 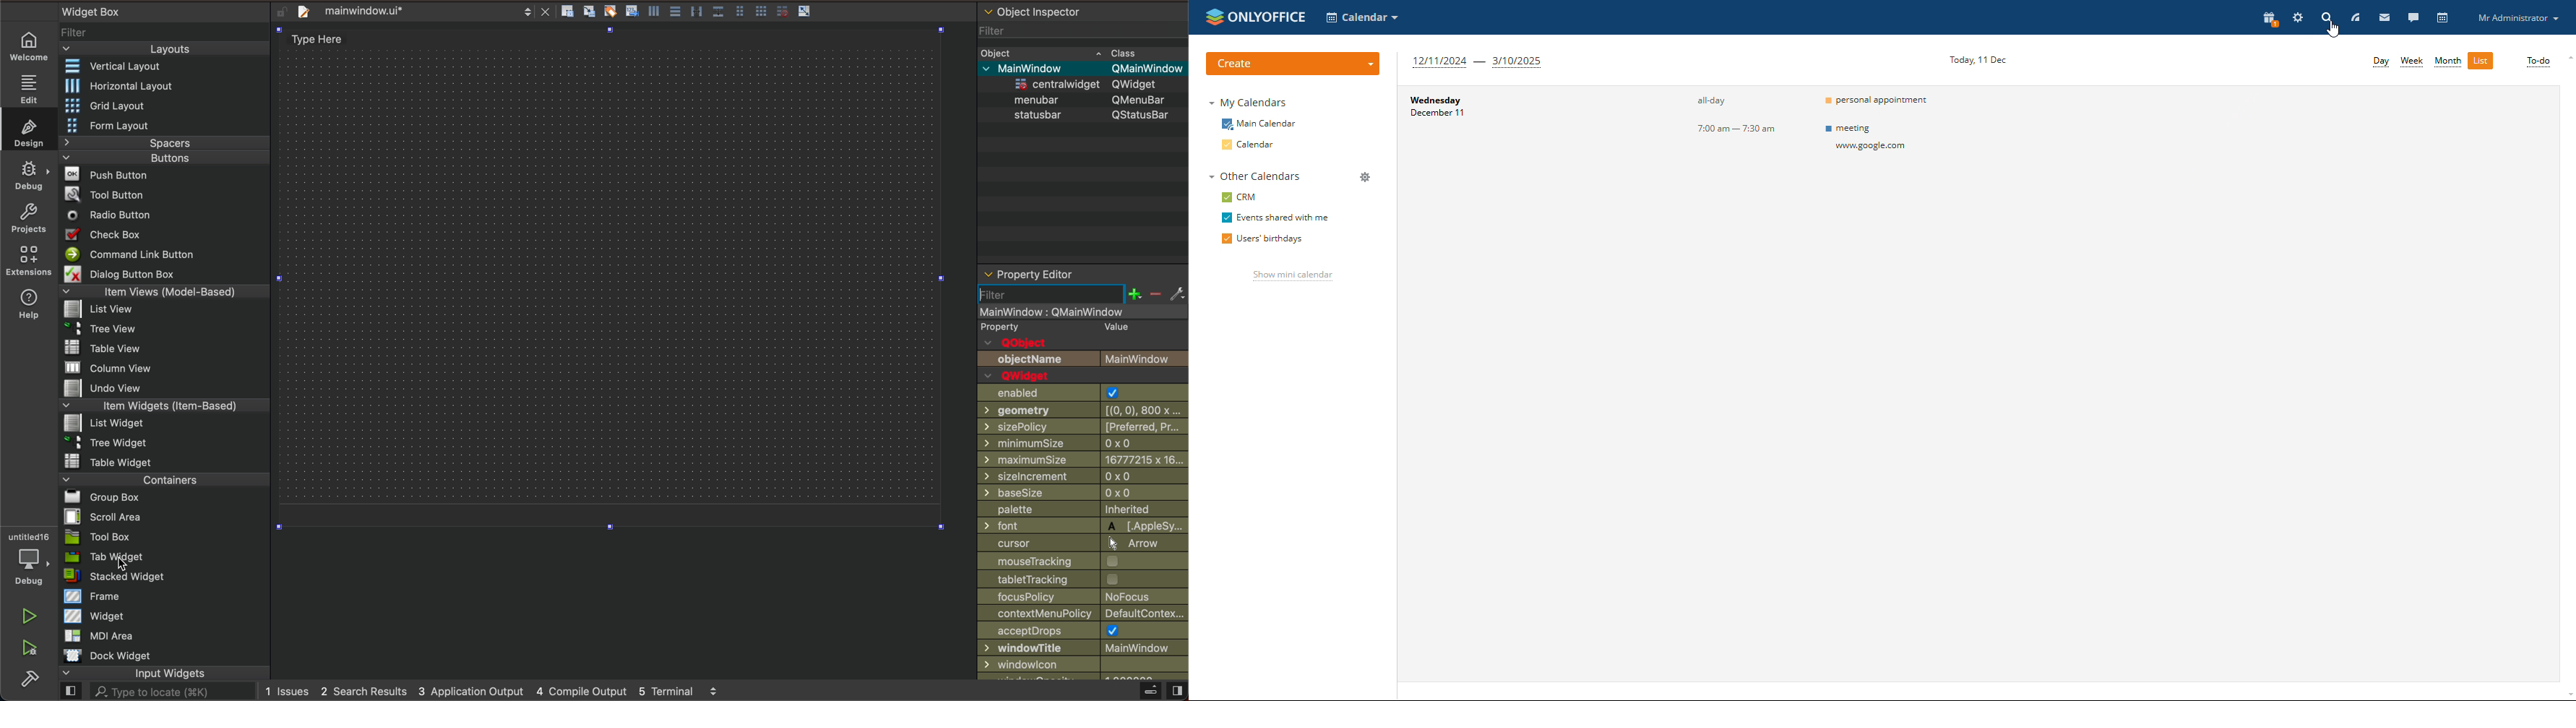 What do you see at coordinates (1081, 579) in the screenshot?
I see `tracking` at bounding box center [1081, 579].